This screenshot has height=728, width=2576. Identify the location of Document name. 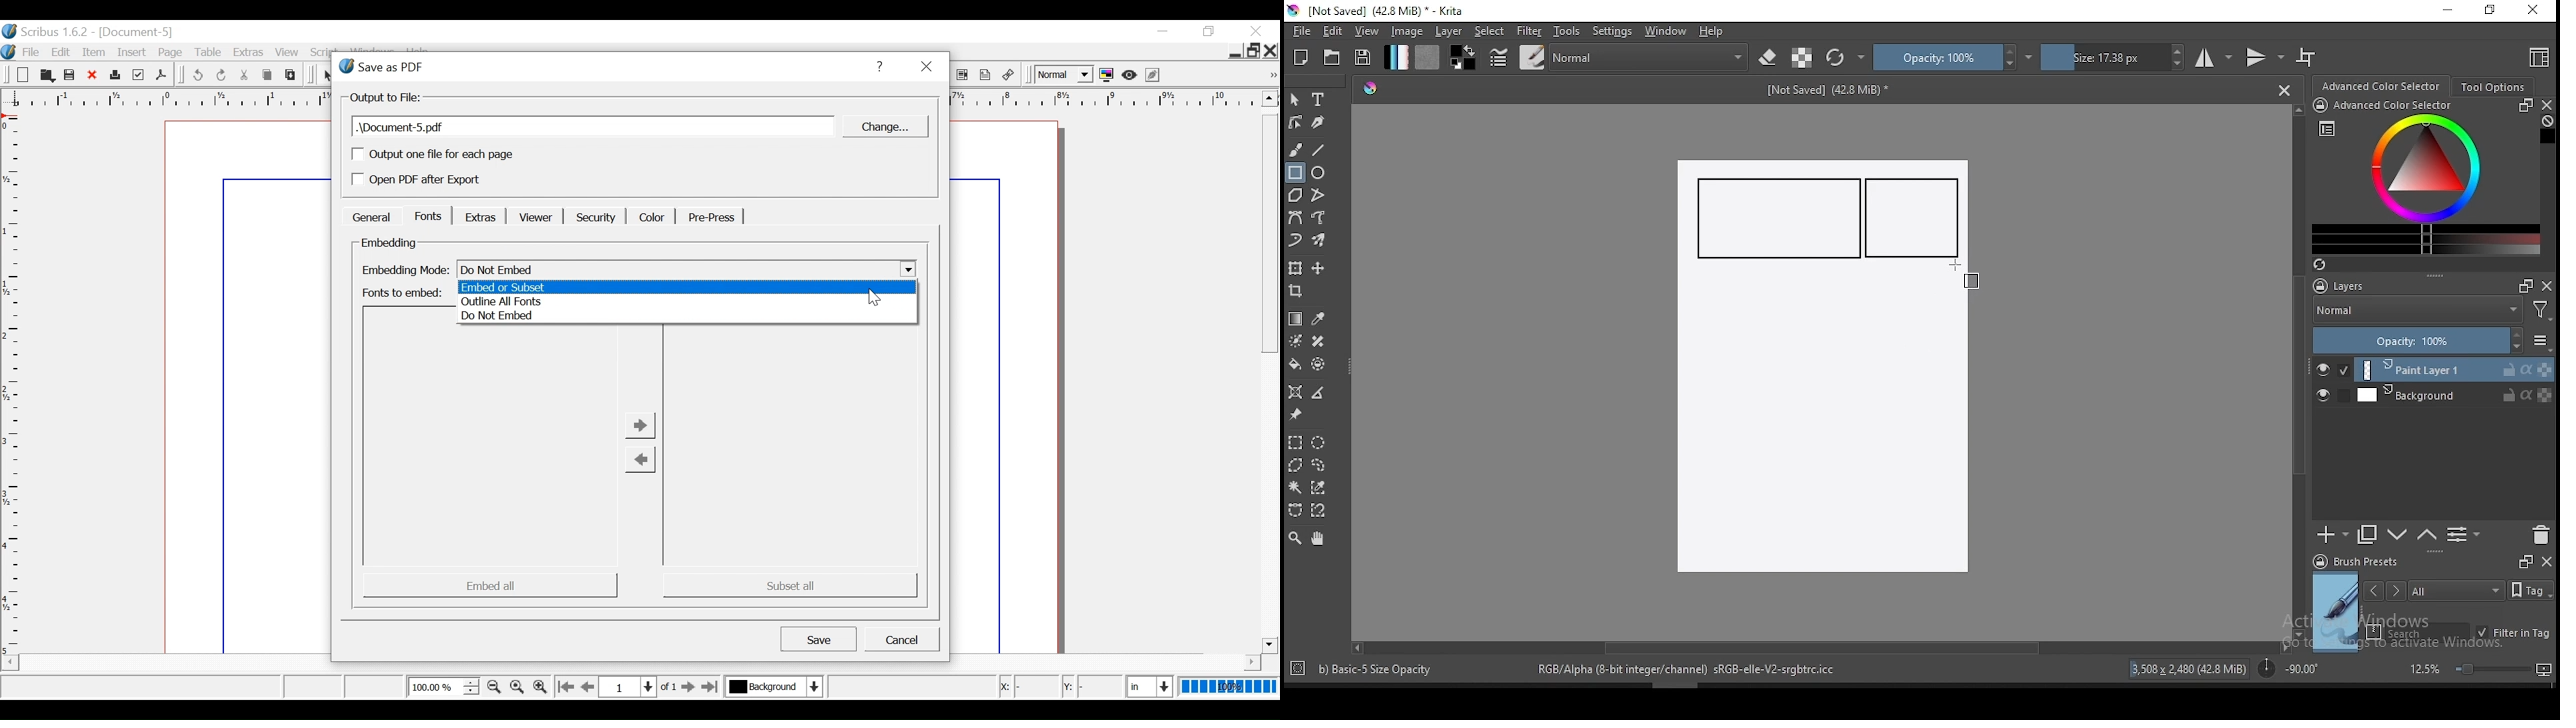
(137, 33).